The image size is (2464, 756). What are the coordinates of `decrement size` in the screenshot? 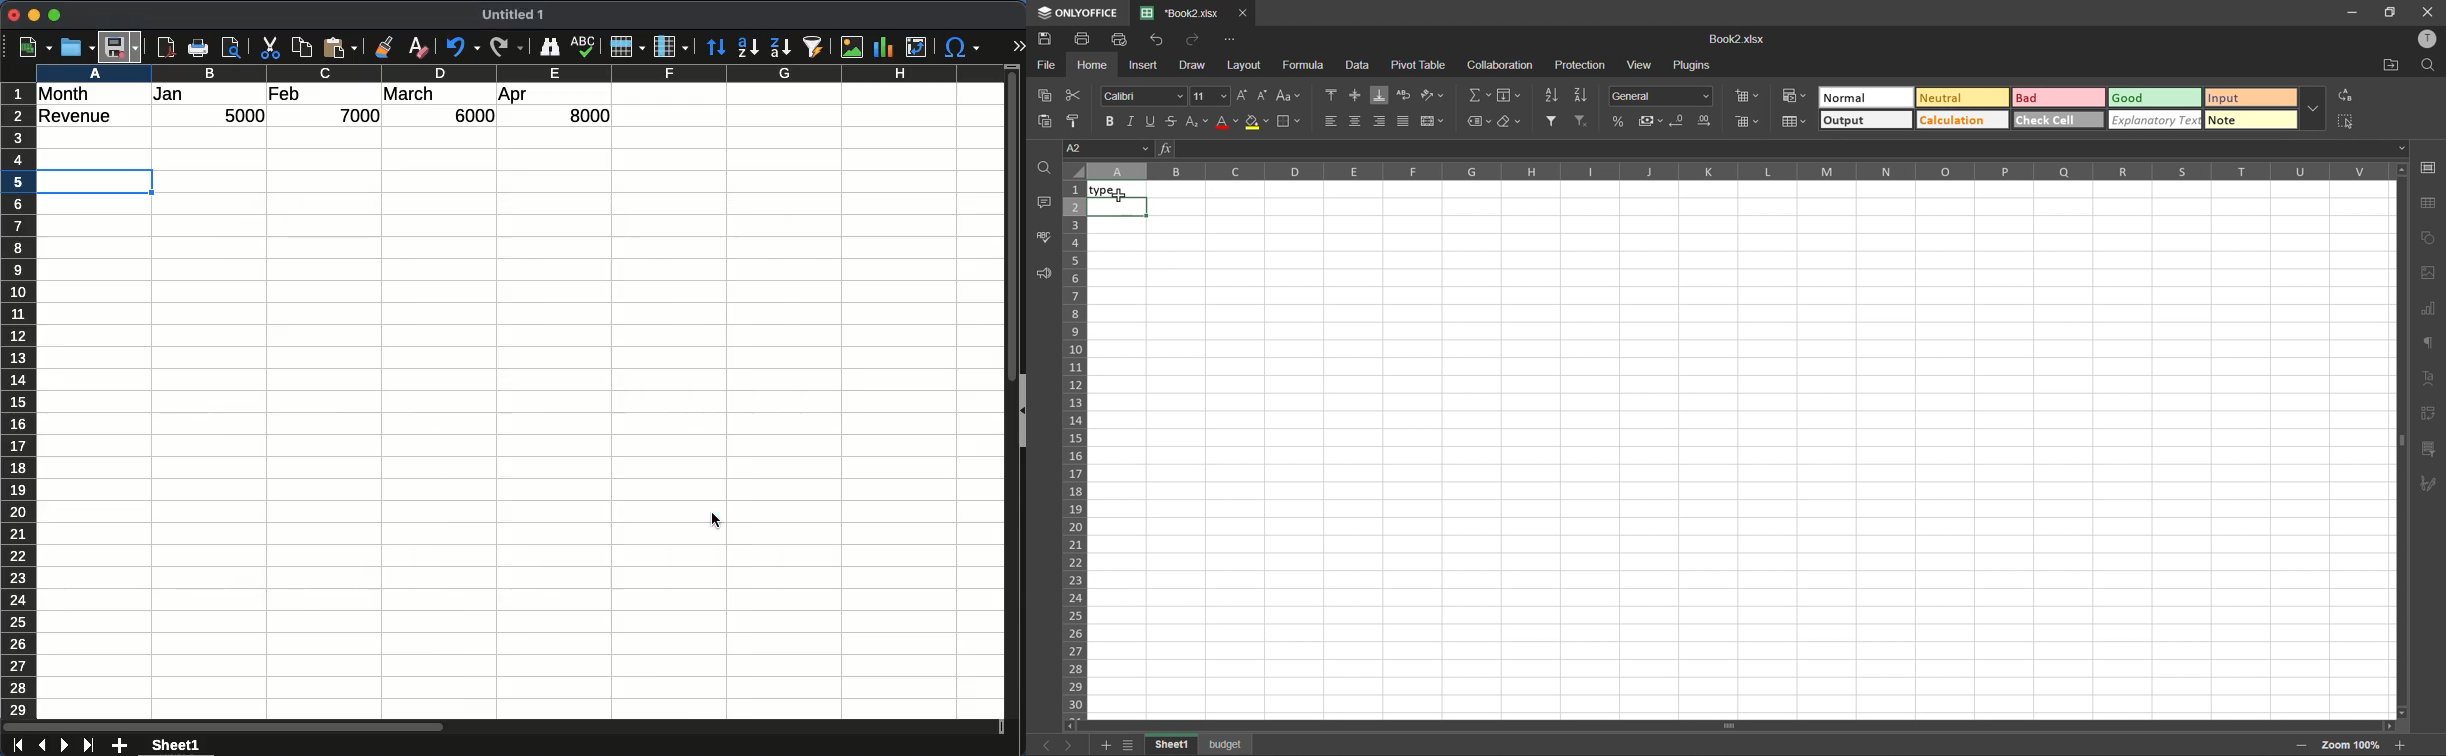 It's located at (1265, 96).